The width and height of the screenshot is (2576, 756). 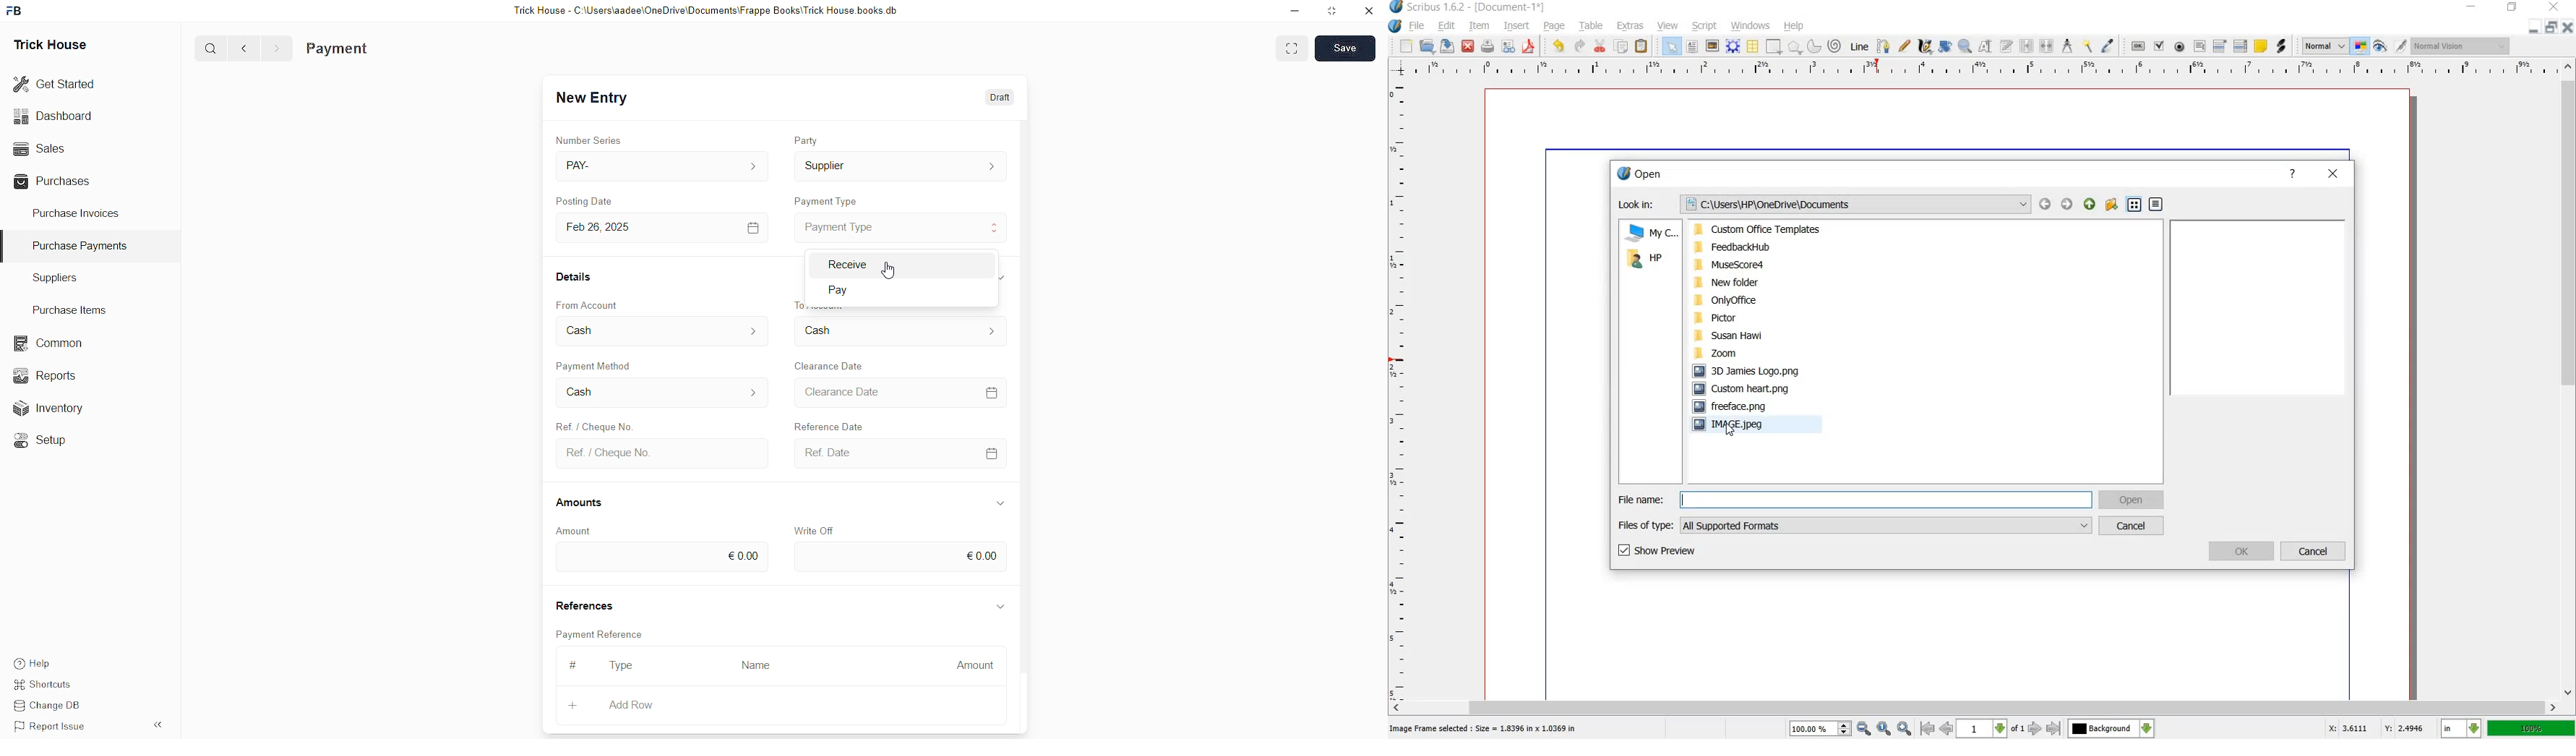 I want to click on shape, so click(x=1772, y=47).